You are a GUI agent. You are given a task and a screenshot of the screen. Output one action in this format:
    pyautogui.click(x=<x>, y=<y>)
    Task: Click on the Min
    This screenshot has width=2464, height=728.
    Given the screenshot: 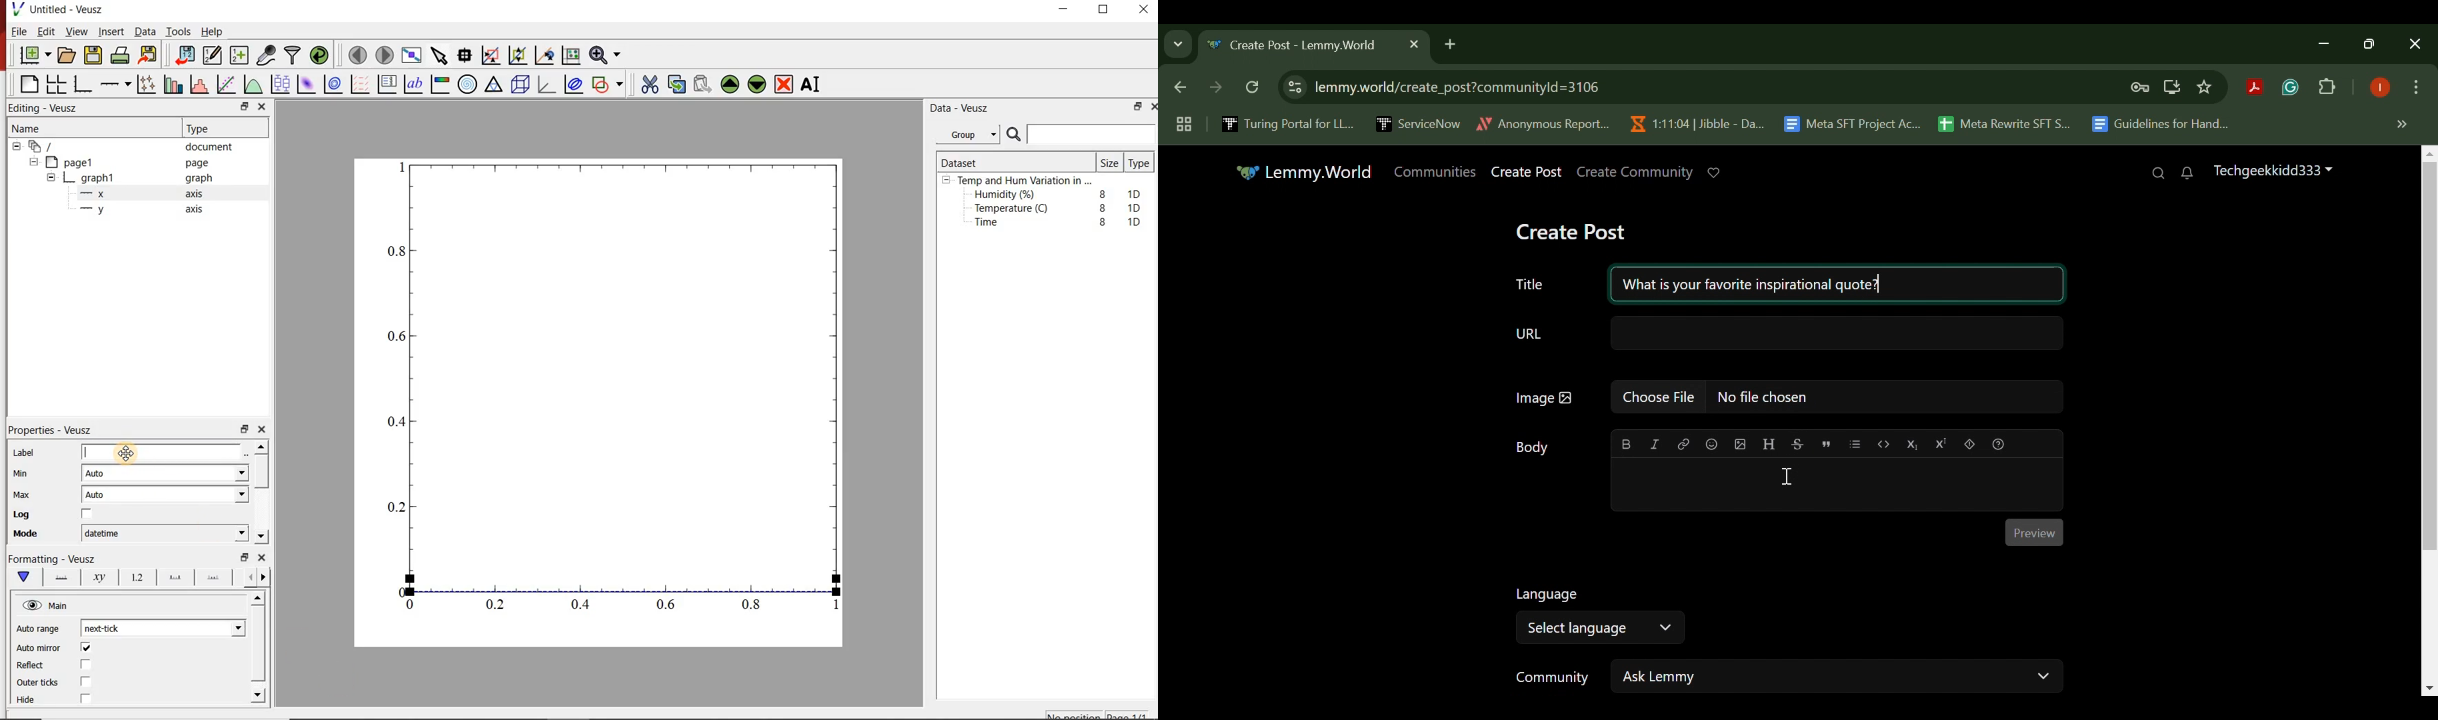 What is the action you would take?
    pyautogui.click(x=30, y=472)
    